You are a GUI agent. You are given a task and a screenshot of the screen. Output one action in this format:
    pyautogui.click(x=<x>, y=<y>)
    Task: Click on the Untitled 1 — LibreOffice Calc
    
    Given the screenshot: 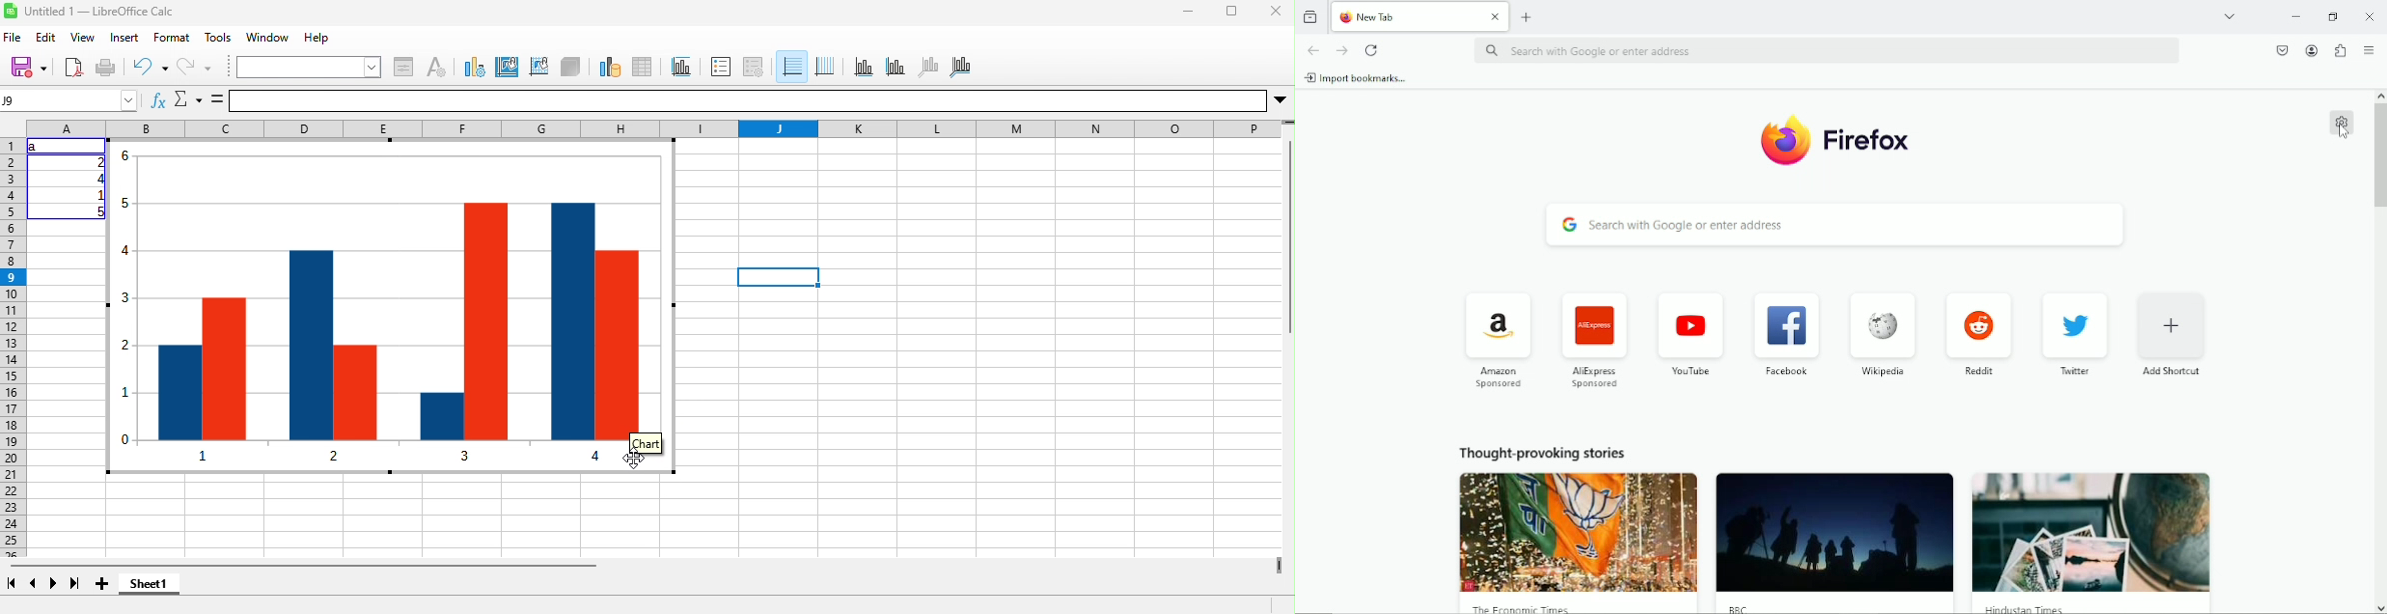 What is the action you would take?
    pyautogui.click(x=98, y=12)
    